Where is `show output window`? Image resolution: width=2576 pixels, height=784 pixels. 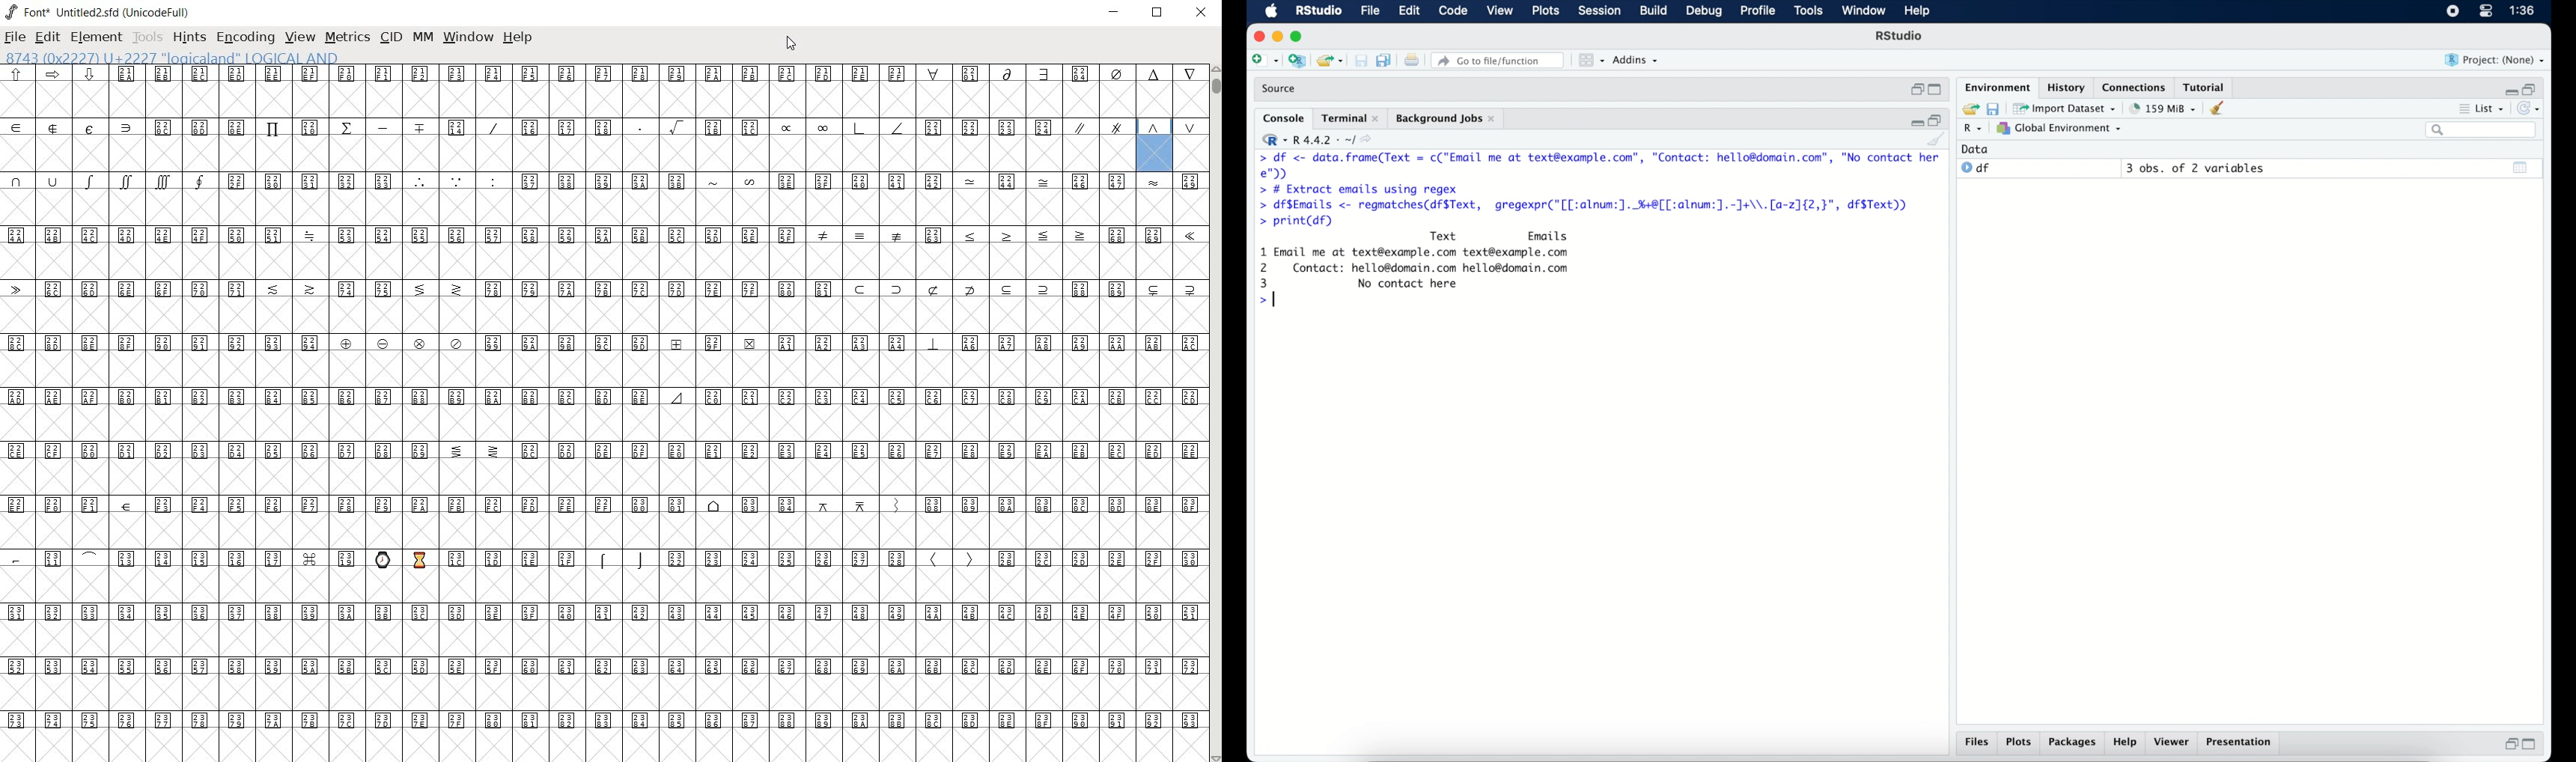
show output window is located at coordinates (2521, 169).